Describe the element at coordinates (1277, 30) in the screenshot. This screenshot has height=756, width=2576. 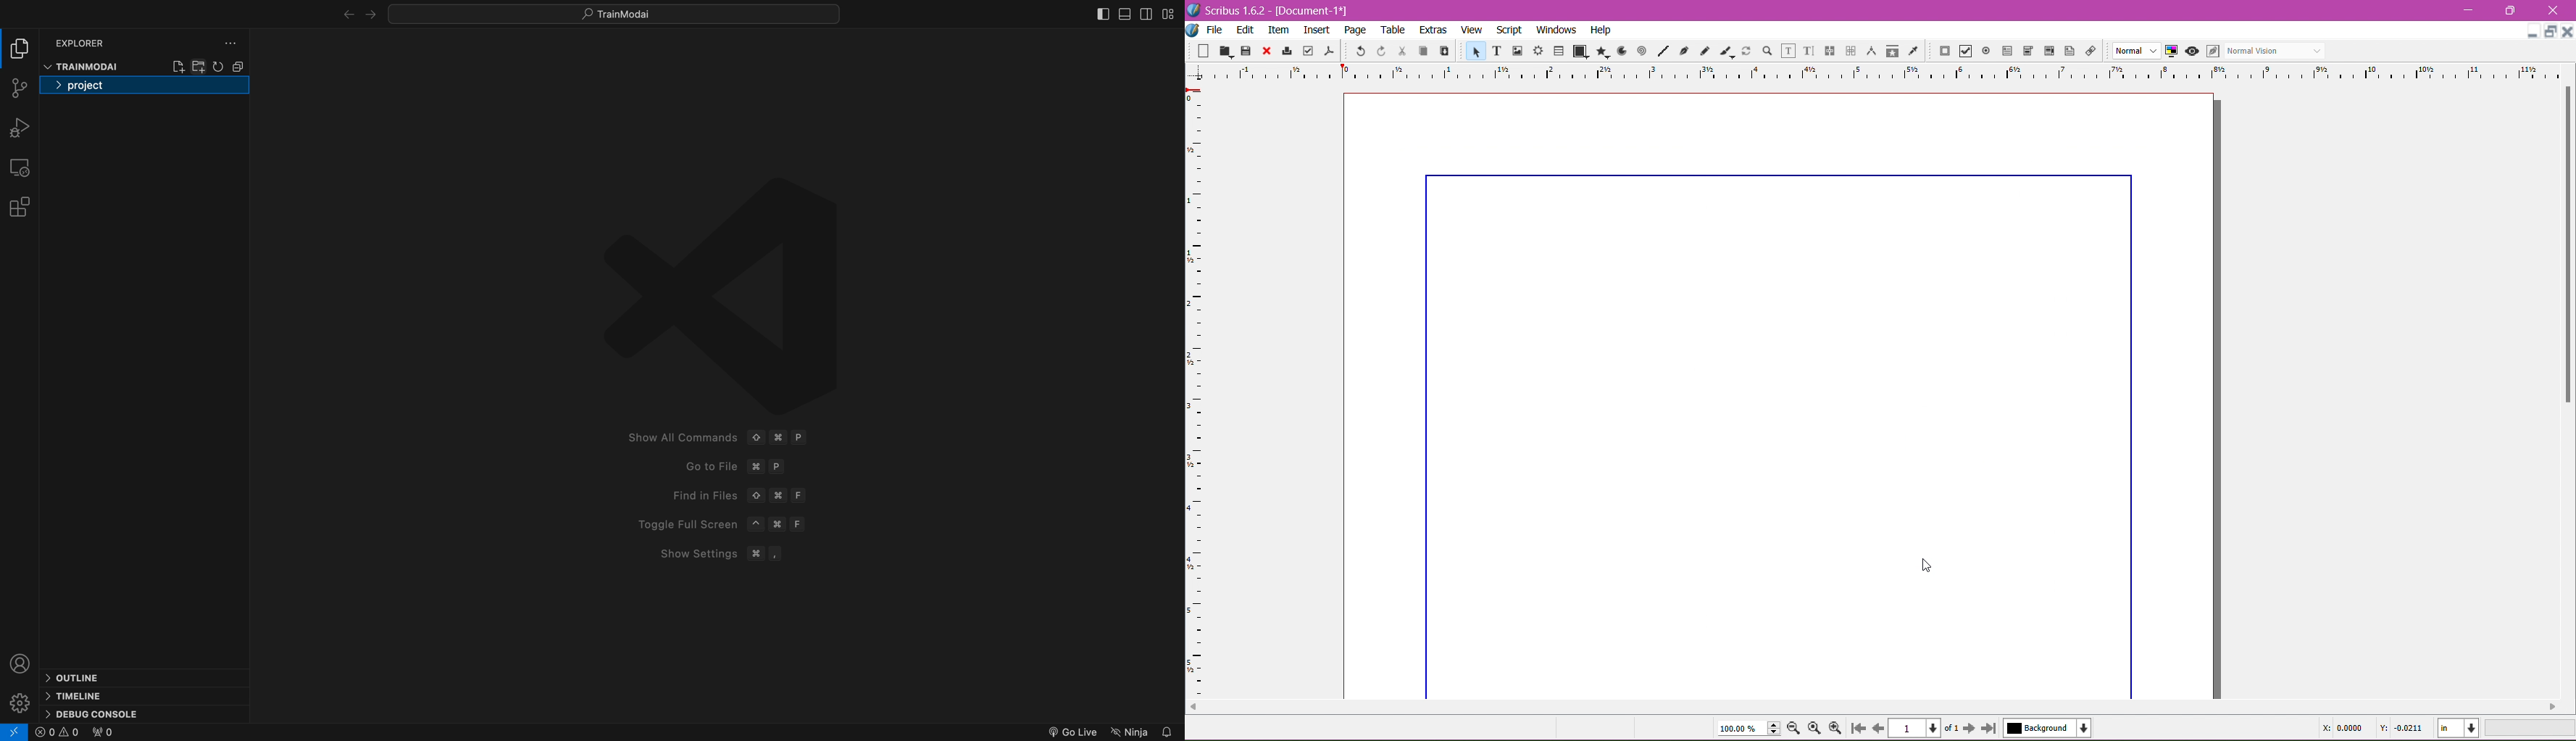
I see `Item` at that location.